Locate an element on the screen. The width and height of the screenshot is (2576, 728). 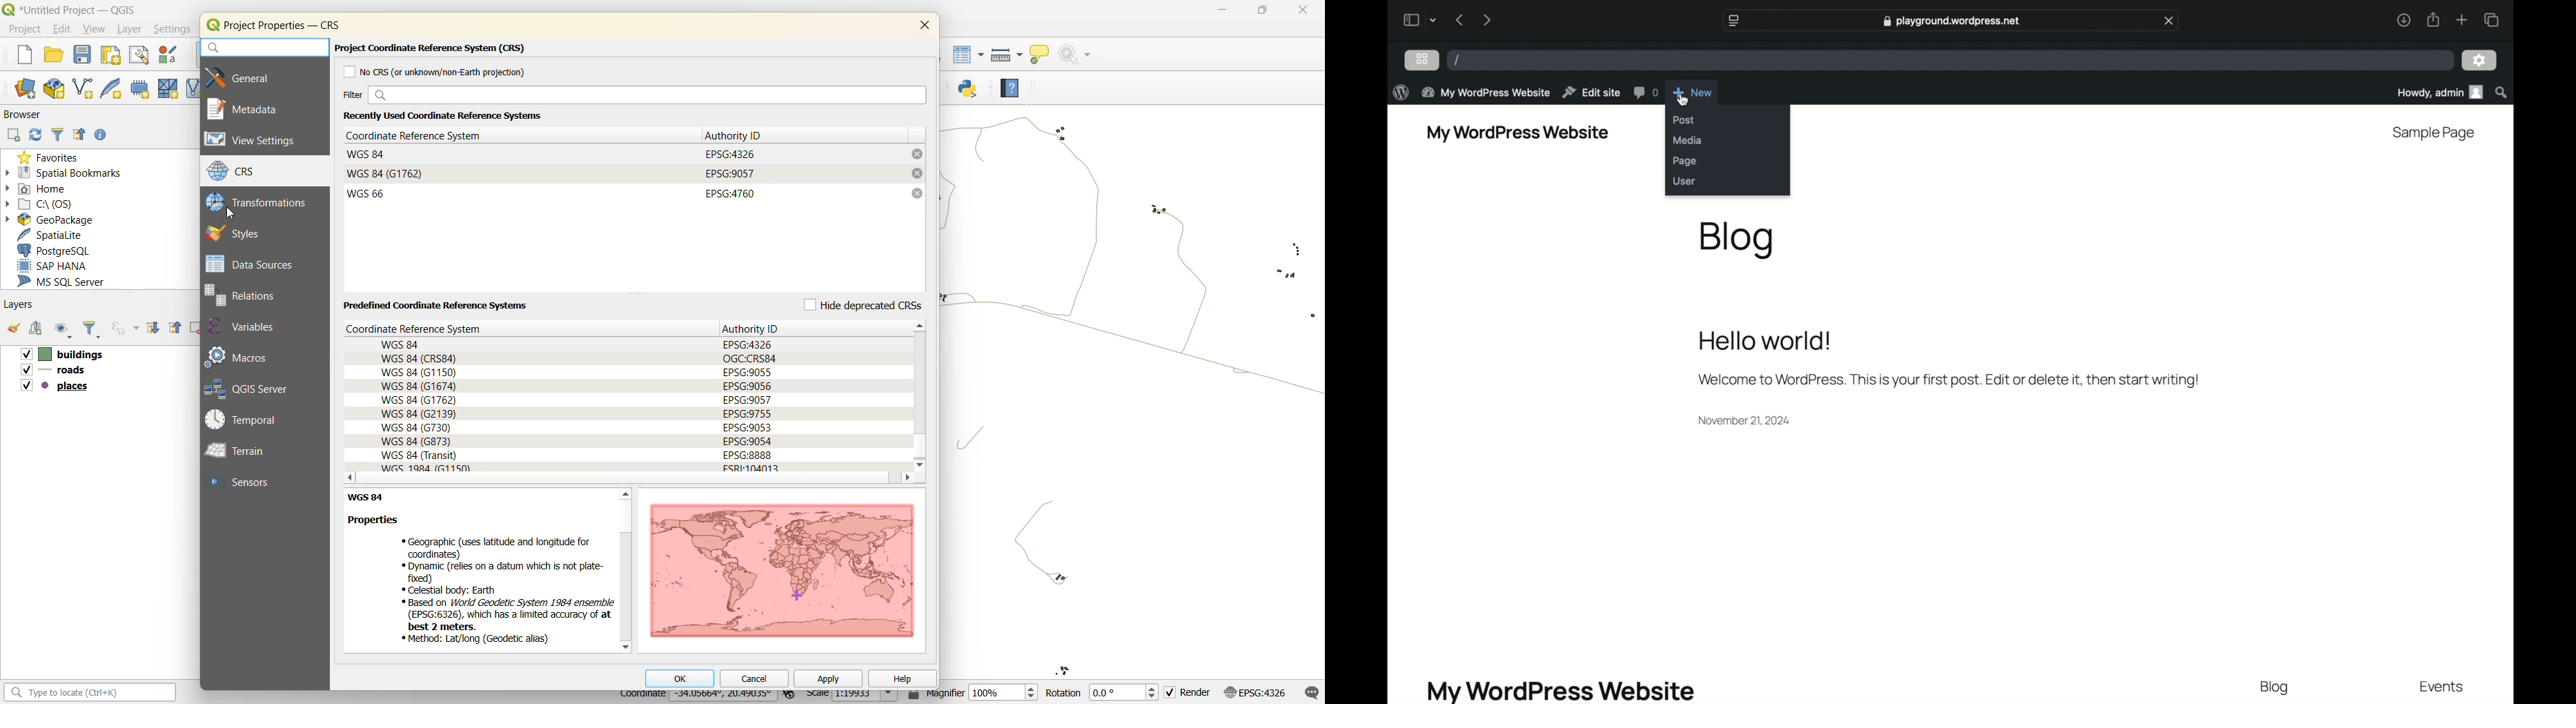
settings is located at coordinates (173, 30).